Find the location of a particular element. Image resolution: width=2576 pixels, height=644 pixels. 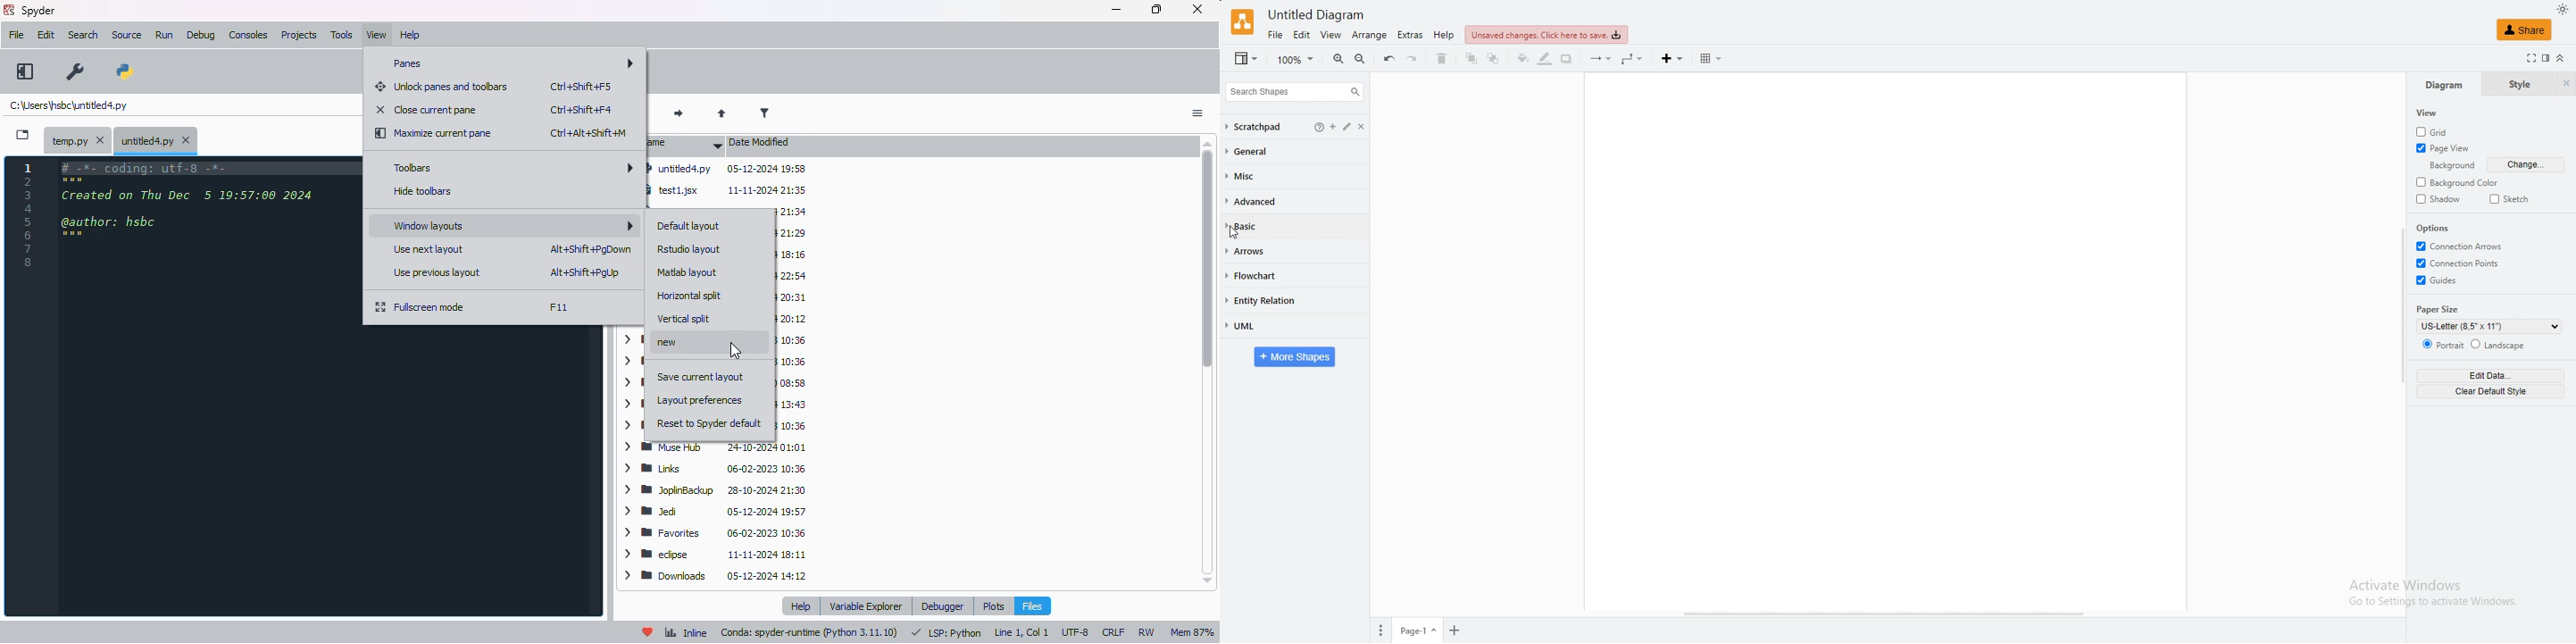

filter filenames is located at coordinates (764, 113).